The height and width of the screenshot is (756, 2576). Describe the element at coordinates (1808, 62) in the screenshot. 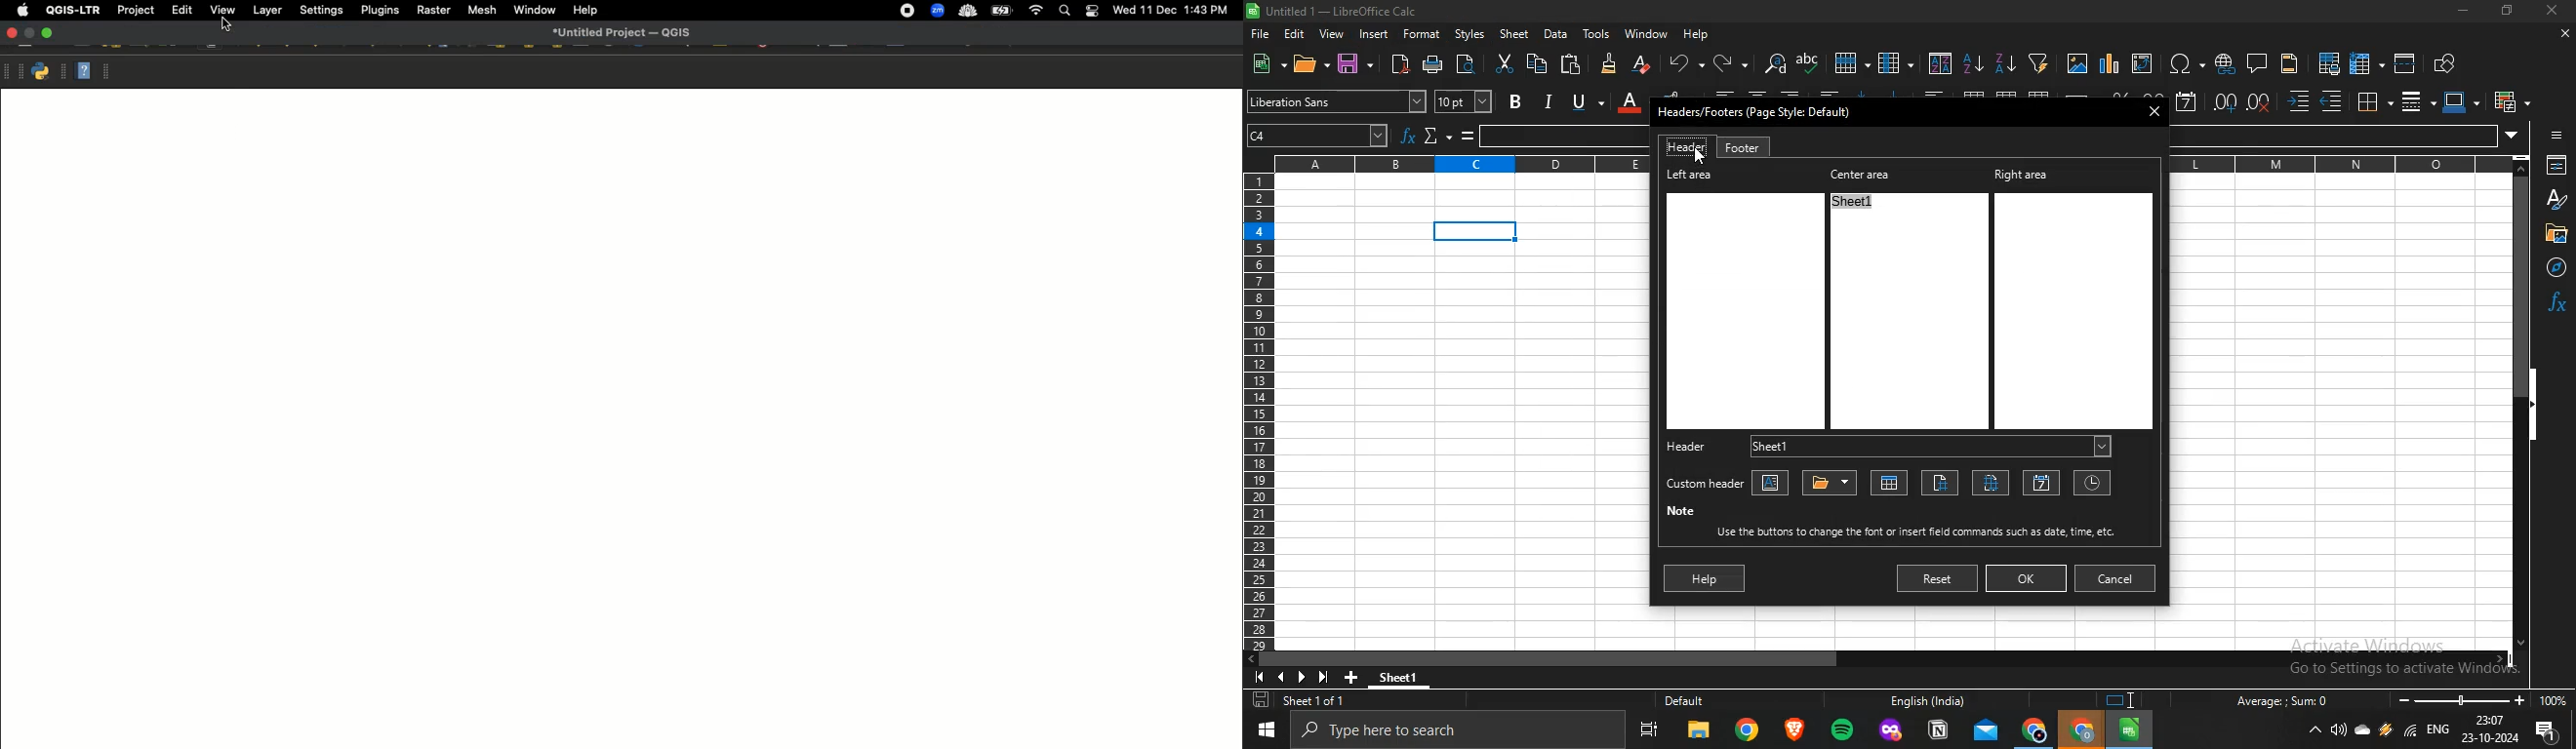

I see `spelling` at that location.